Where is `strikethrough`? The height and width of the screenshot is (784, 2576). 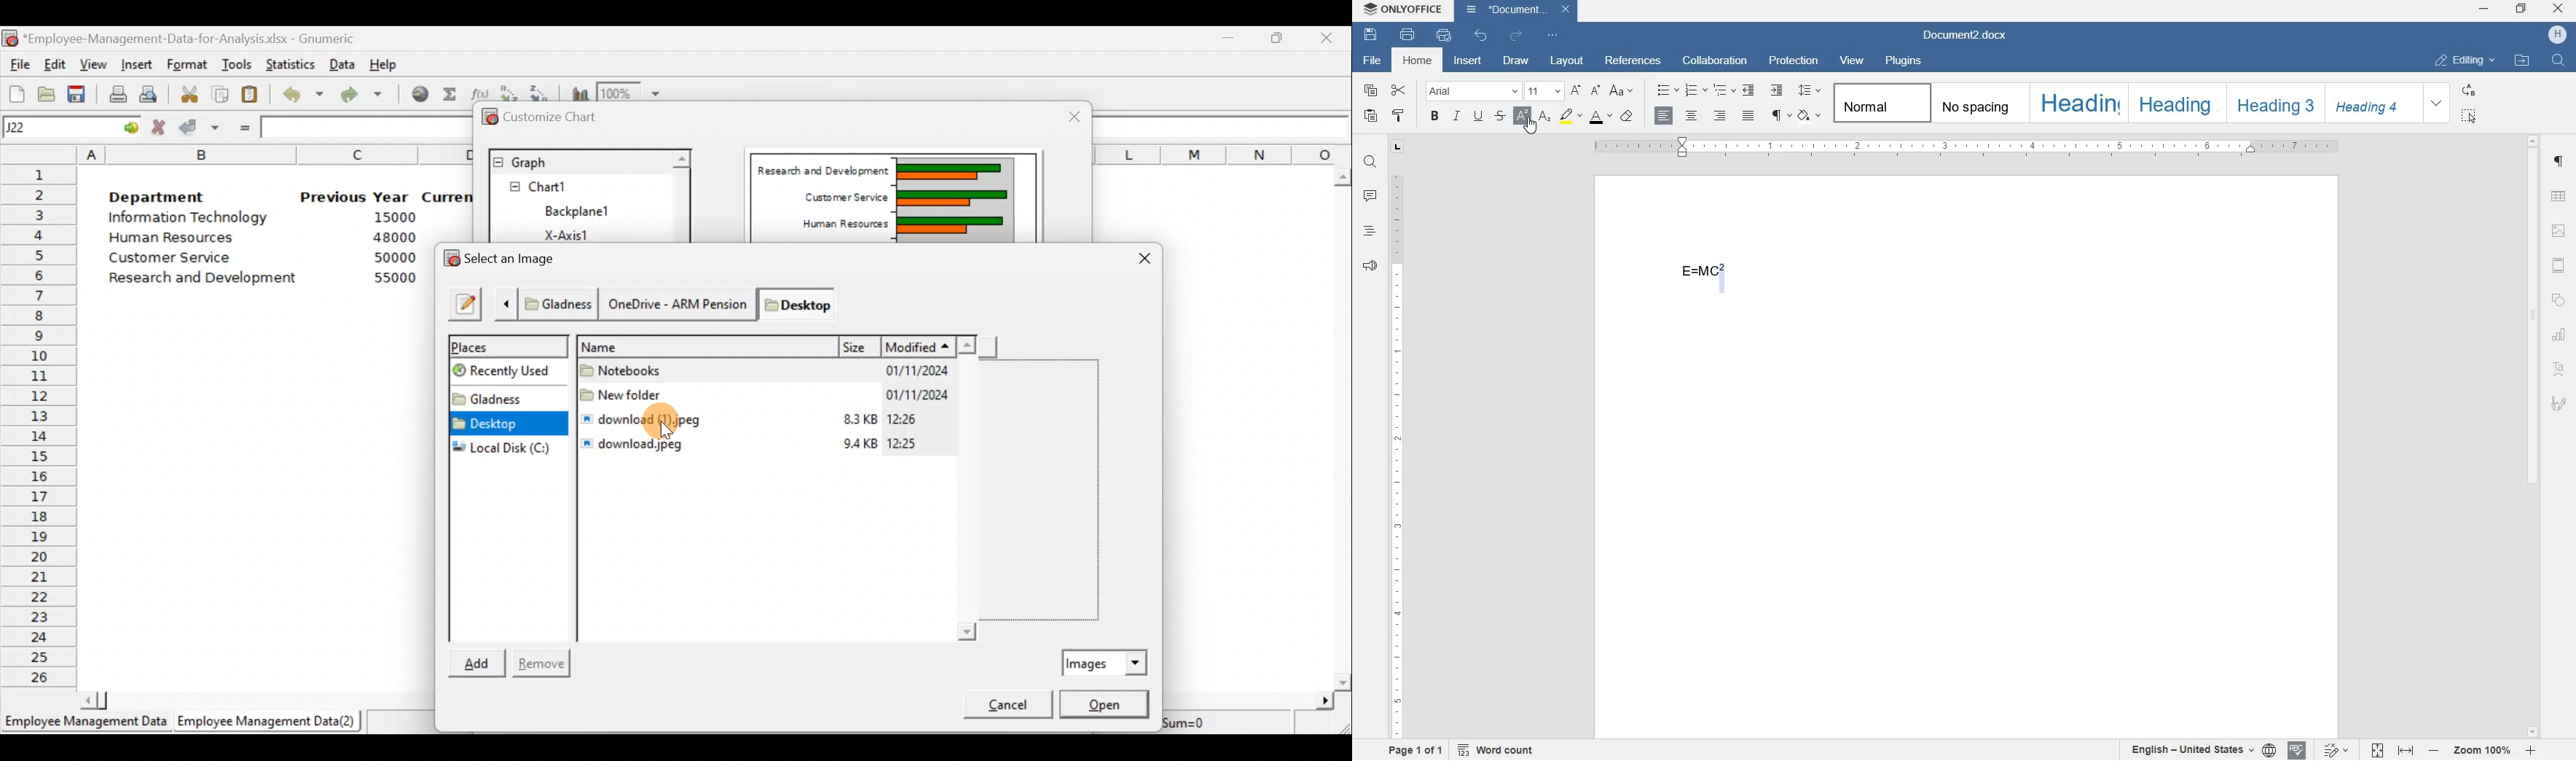
strikethrough is located at coordinates (1501, 117).